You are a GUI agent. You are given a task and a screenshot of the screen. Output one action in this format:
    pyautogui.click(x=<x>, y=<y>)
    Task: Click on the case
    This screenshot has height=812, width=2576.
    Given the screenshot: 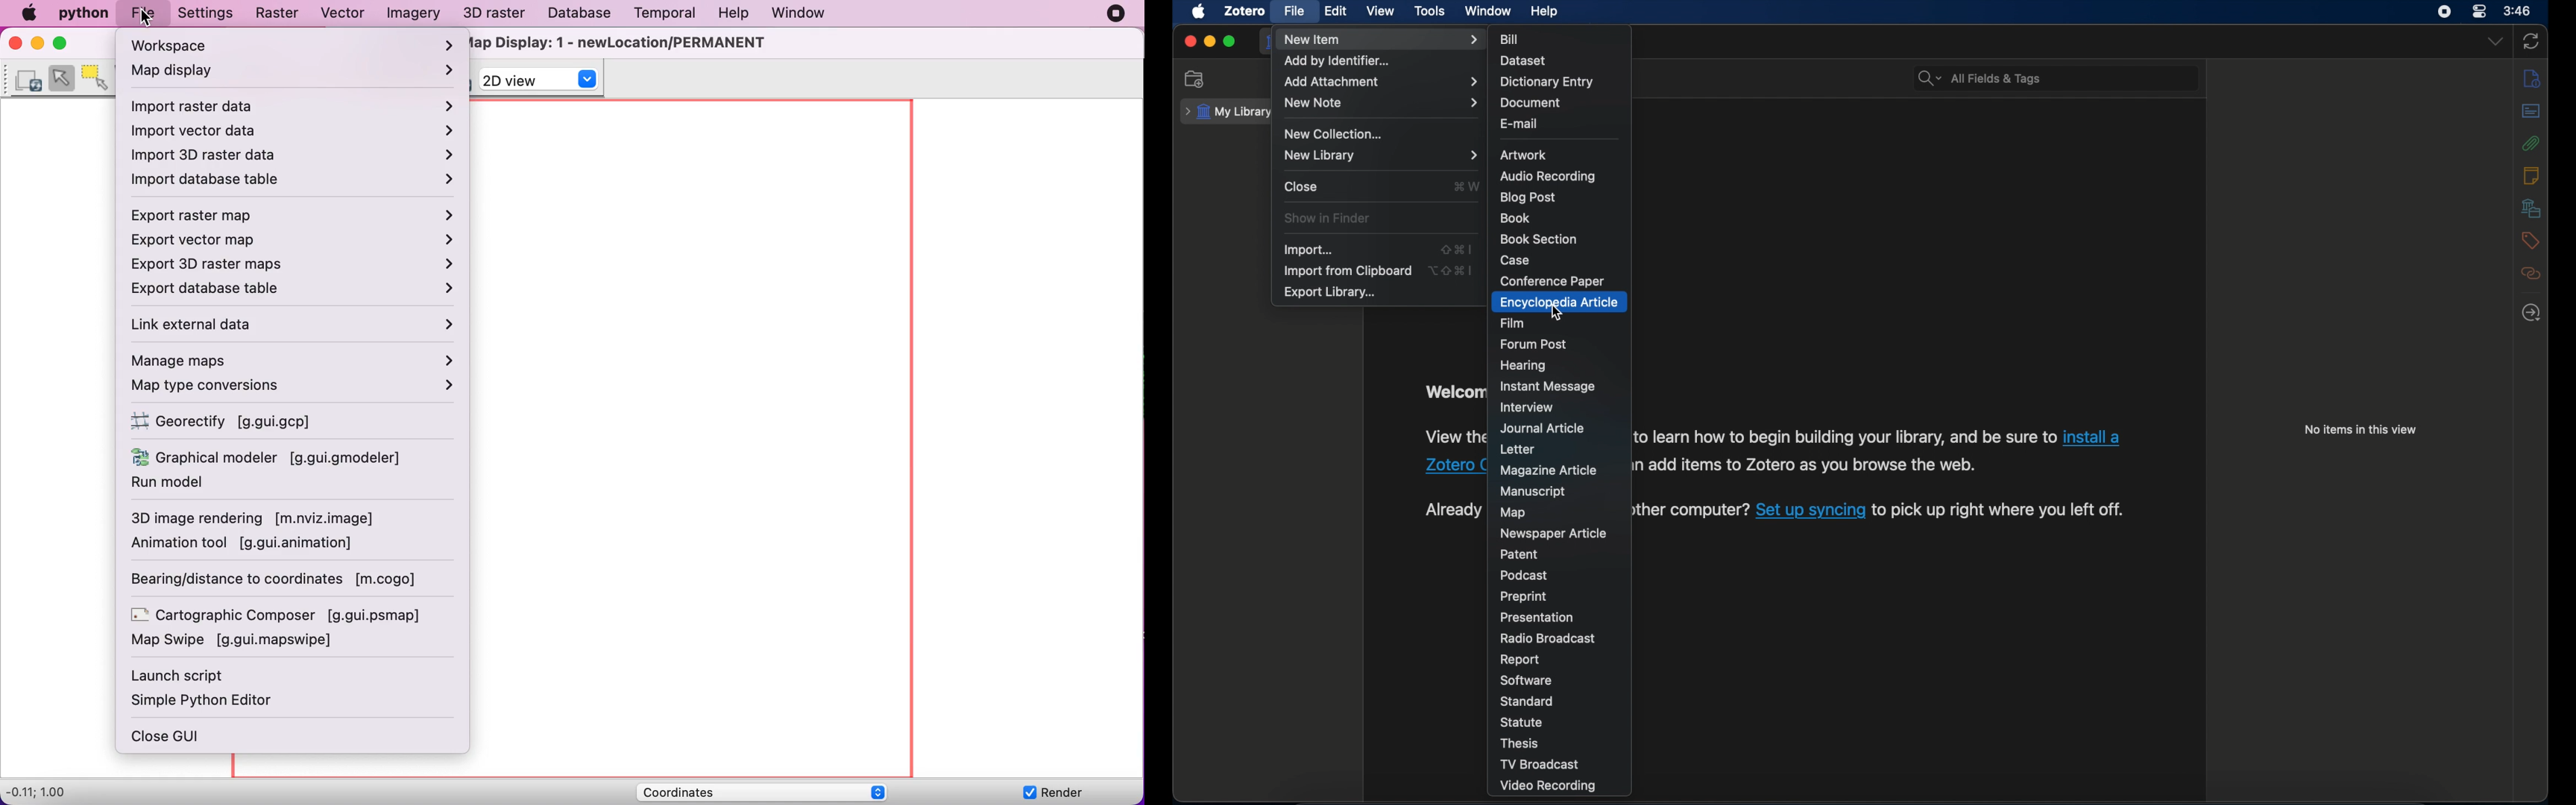 What is the action you would take?
    pyautogui.click(x=1515, y=261)
    